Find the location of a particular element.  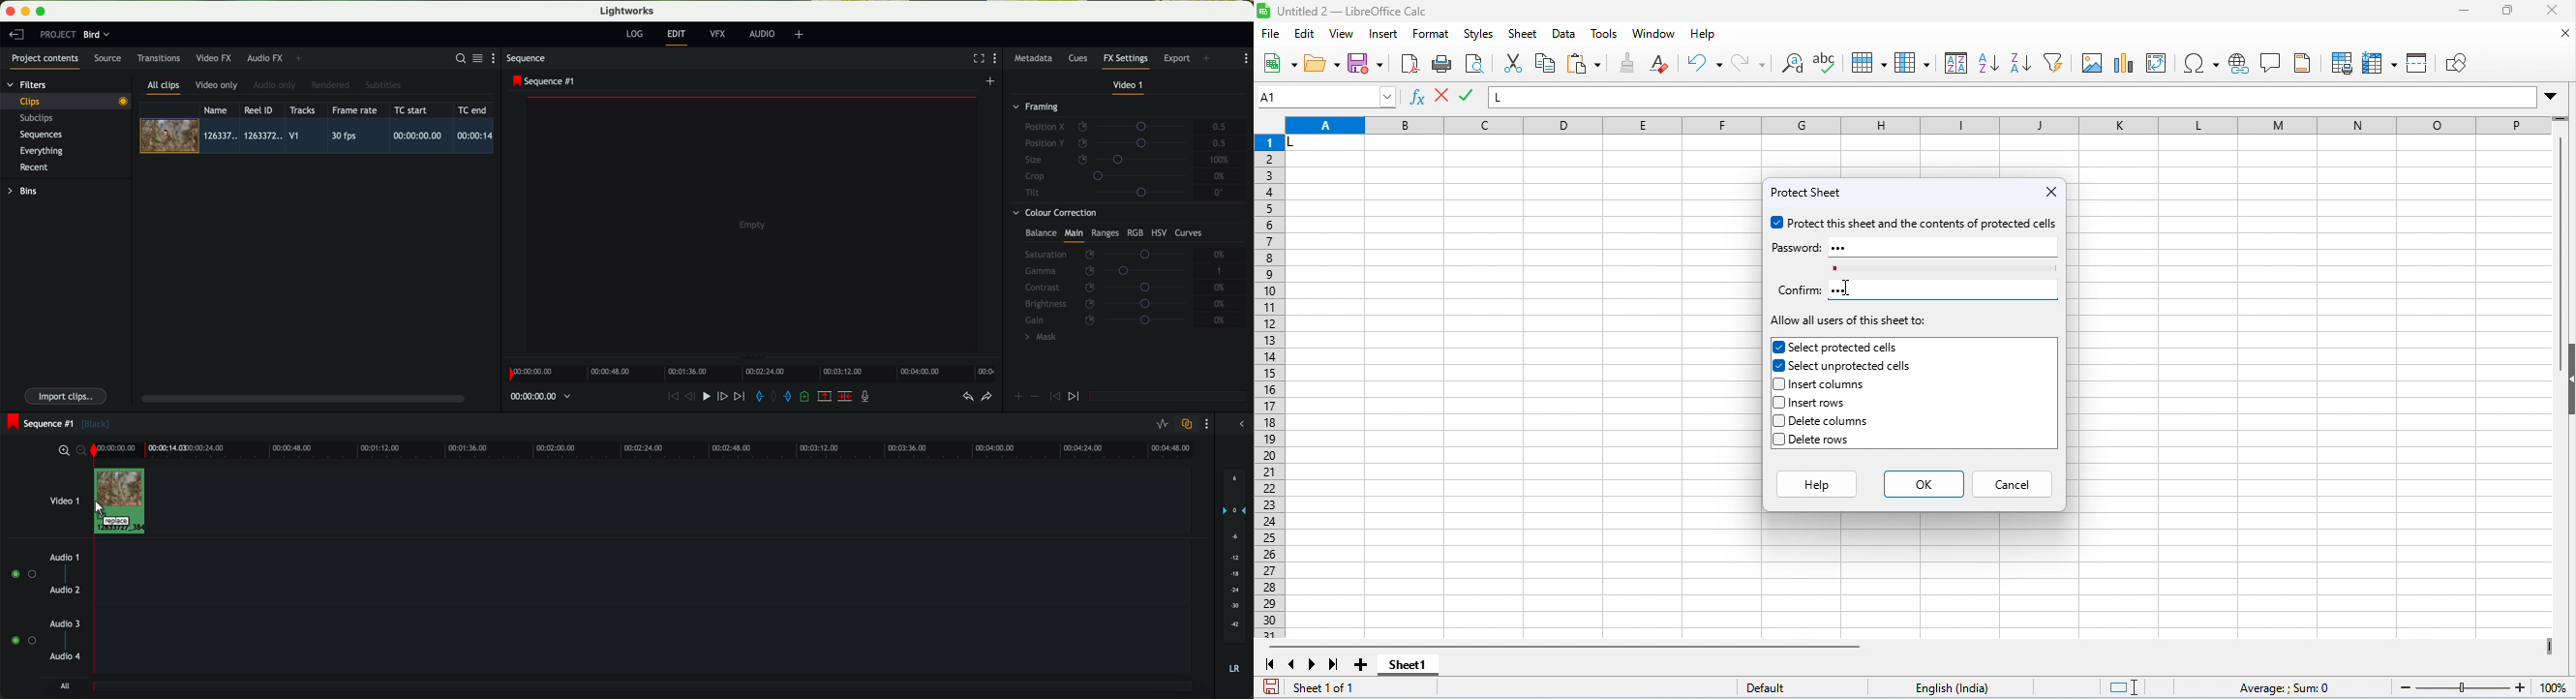

window is located at coordinates (1652, 34).